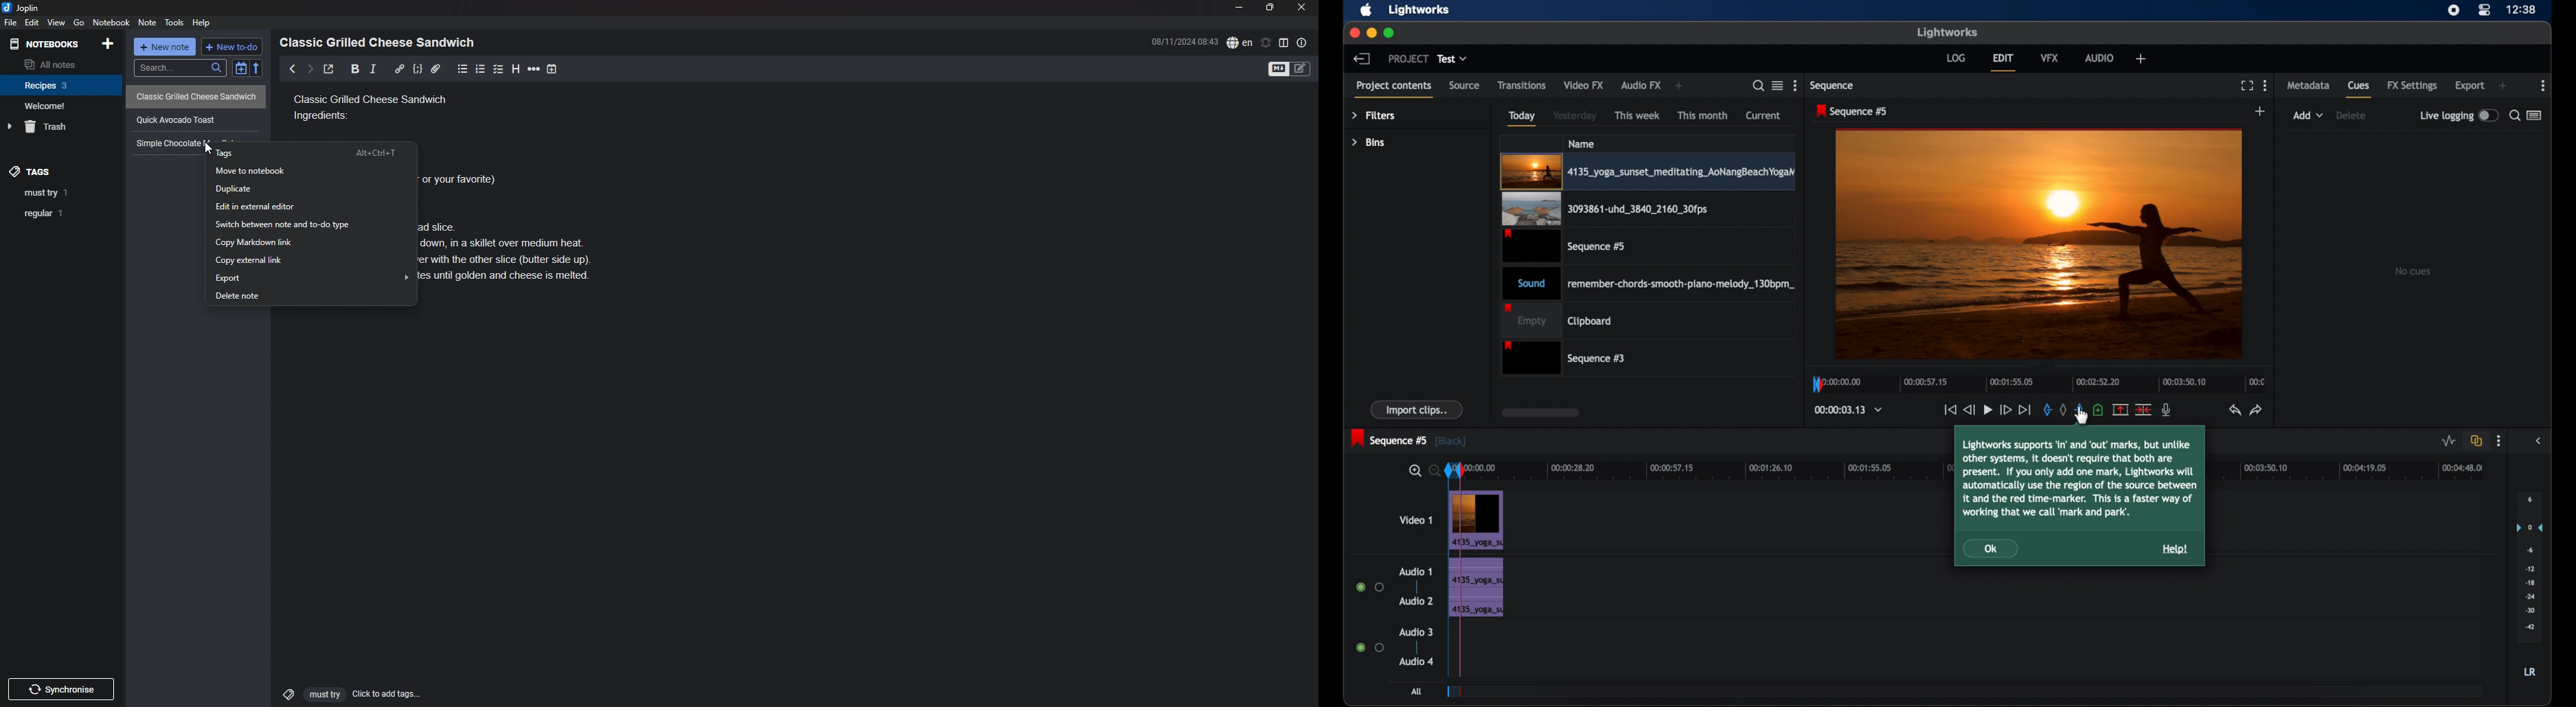 This screenshot has height=728, width=2576. What do you see at coordinates (2412, 86) in the screenshot?
I see `fx settings` at bounding box center [2412, 86].